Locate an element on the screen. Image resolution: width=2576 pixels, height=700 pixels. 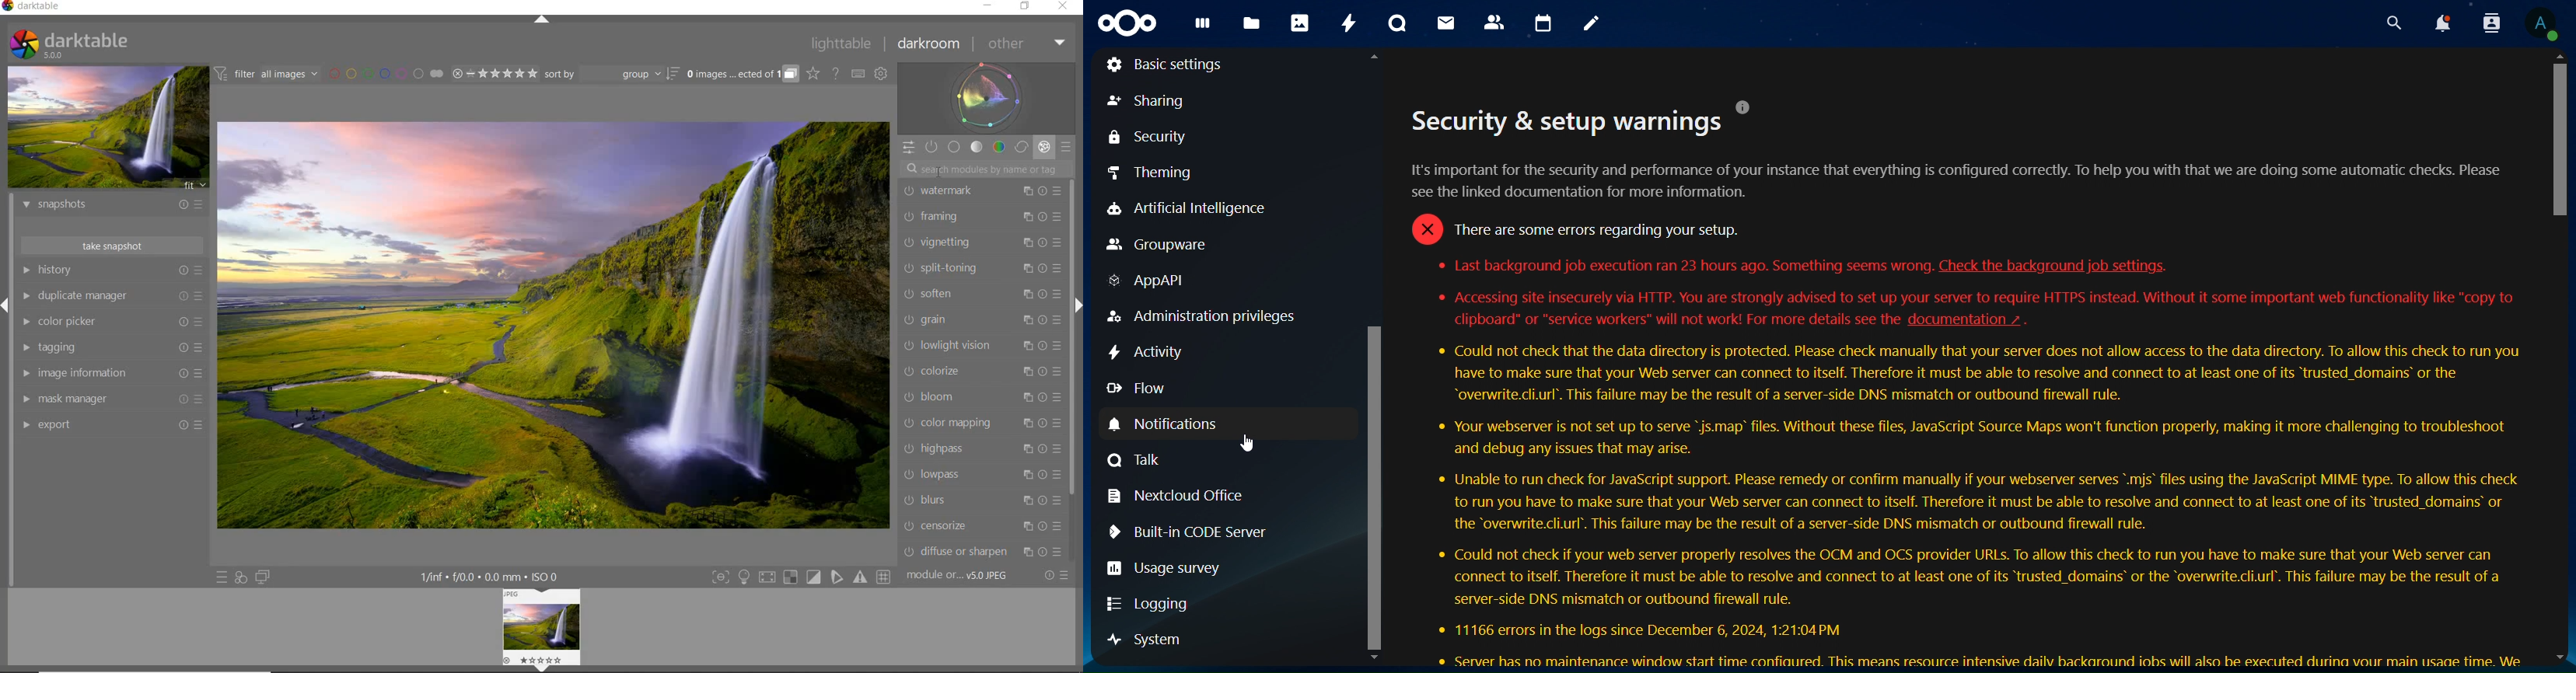
TOGGLE MODES is located at coordinates (800, 578).